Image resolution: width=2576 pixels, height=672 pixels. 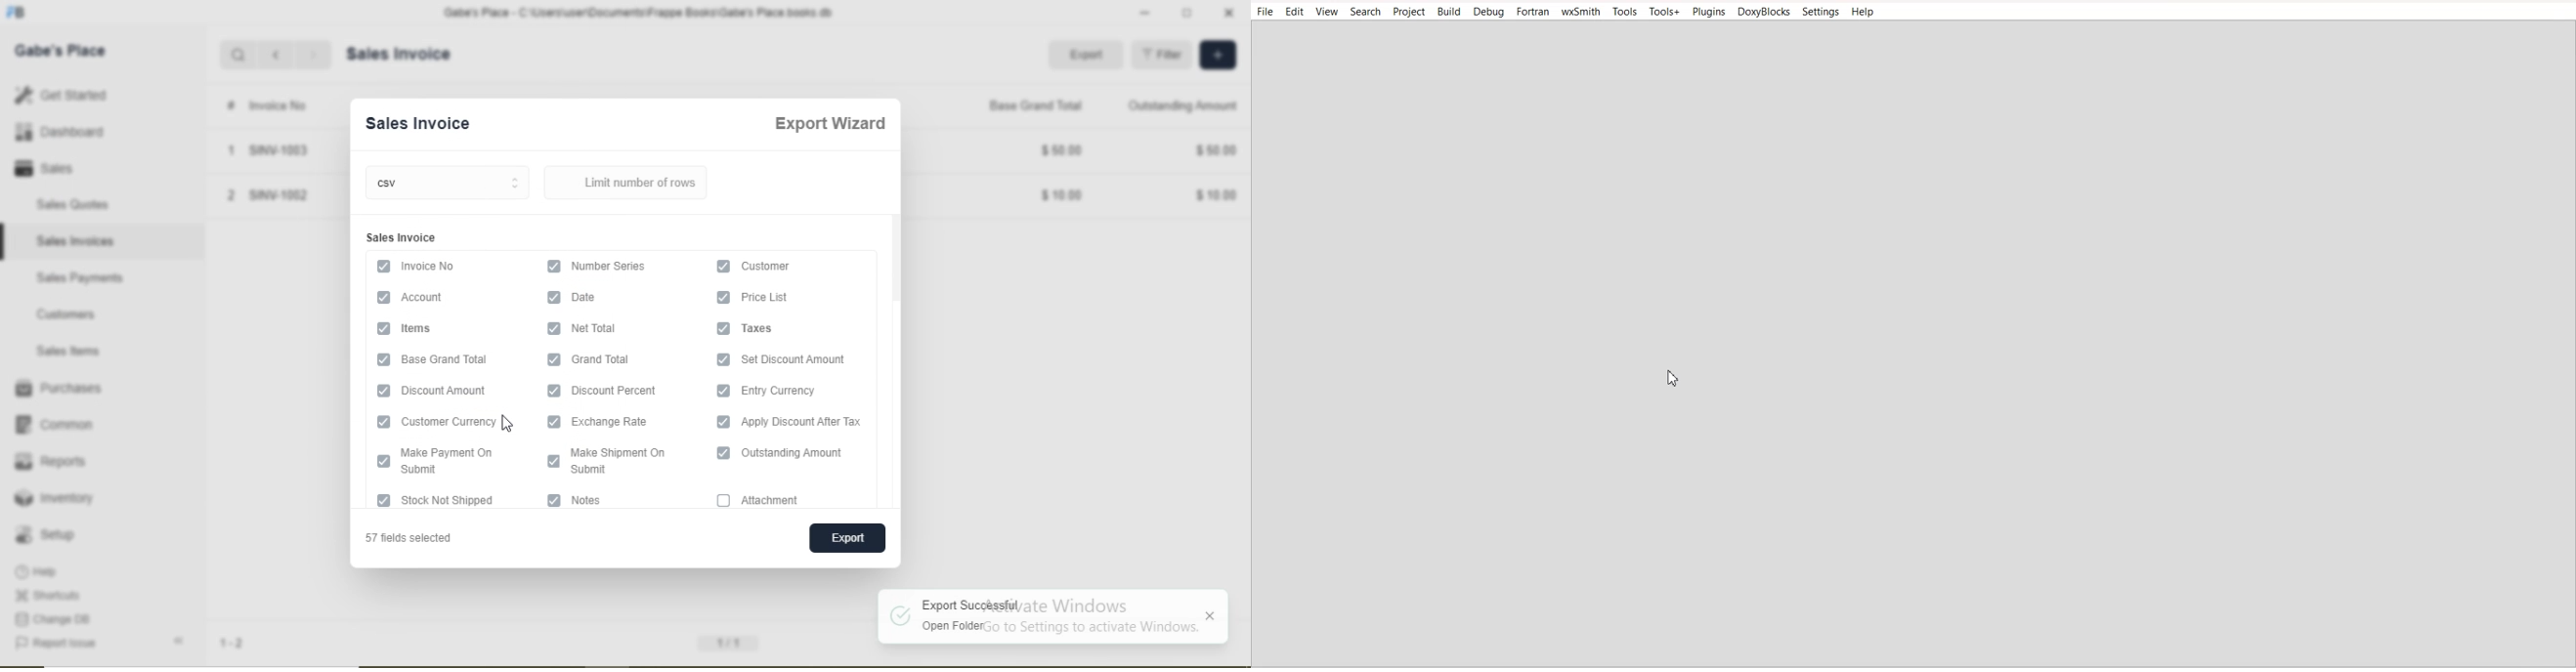 What do you see at coordinates (625, 391) in the screenshot?
I see `Discount Percent` at bounding box center [625, 391].